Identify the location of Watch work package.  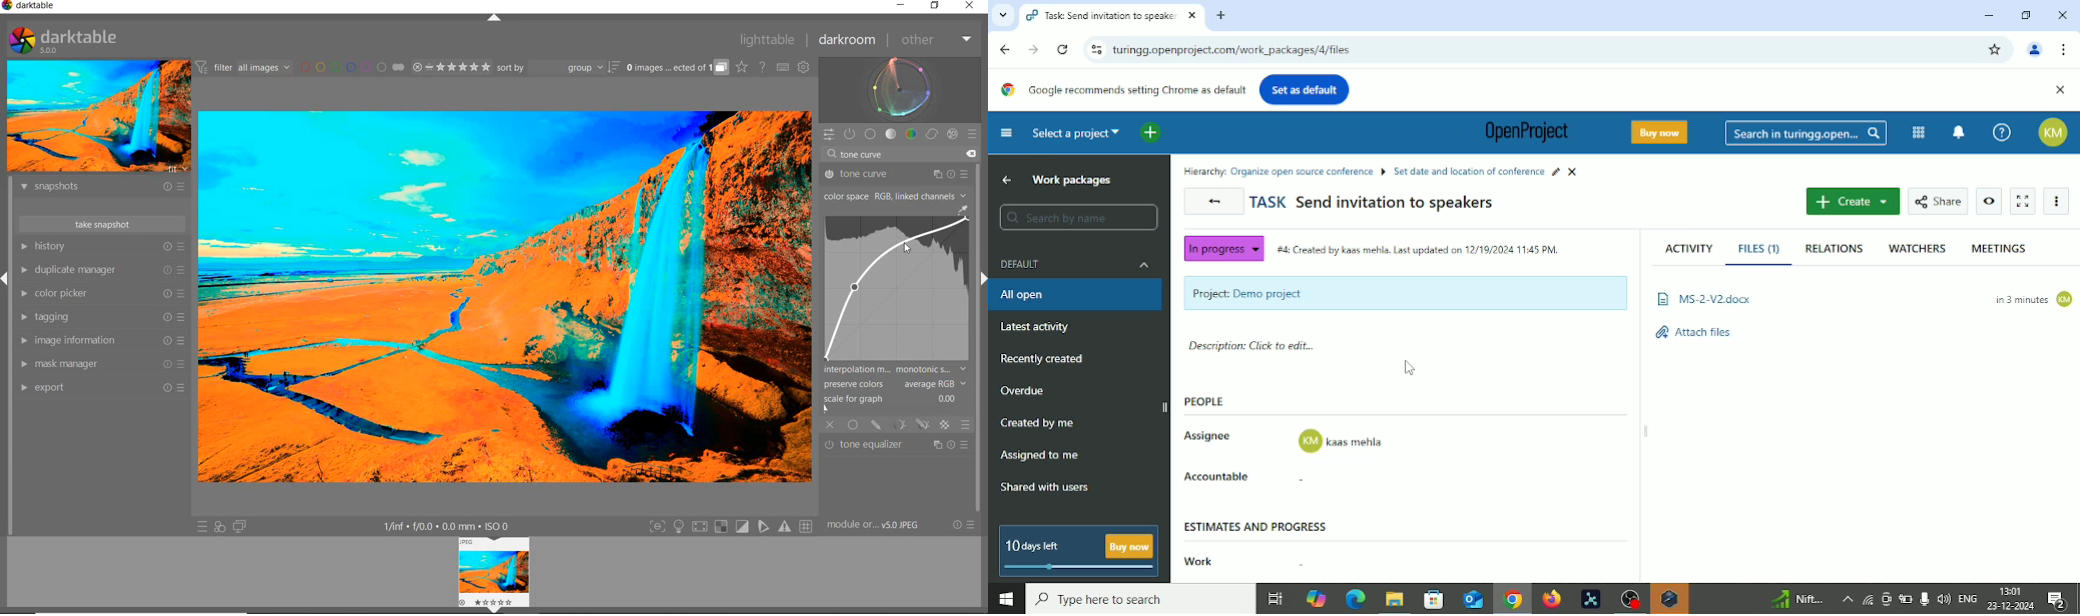
(1990, 201).